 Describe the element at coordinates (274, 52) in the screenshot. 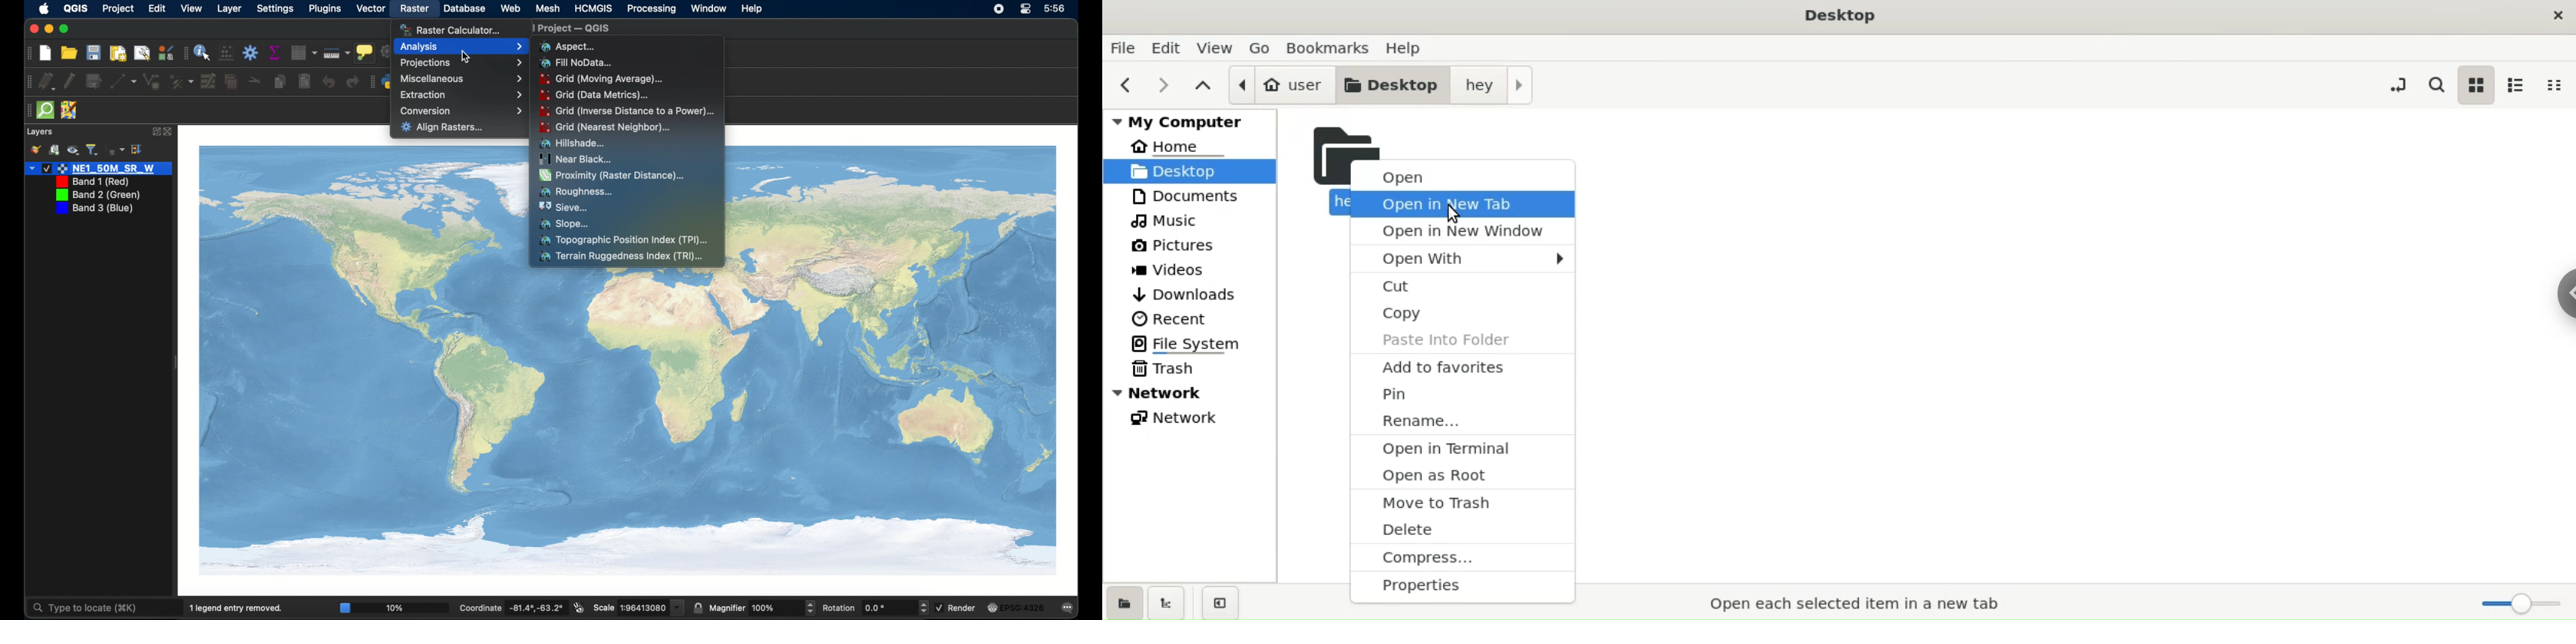

I see `show statistical summary` at that location.